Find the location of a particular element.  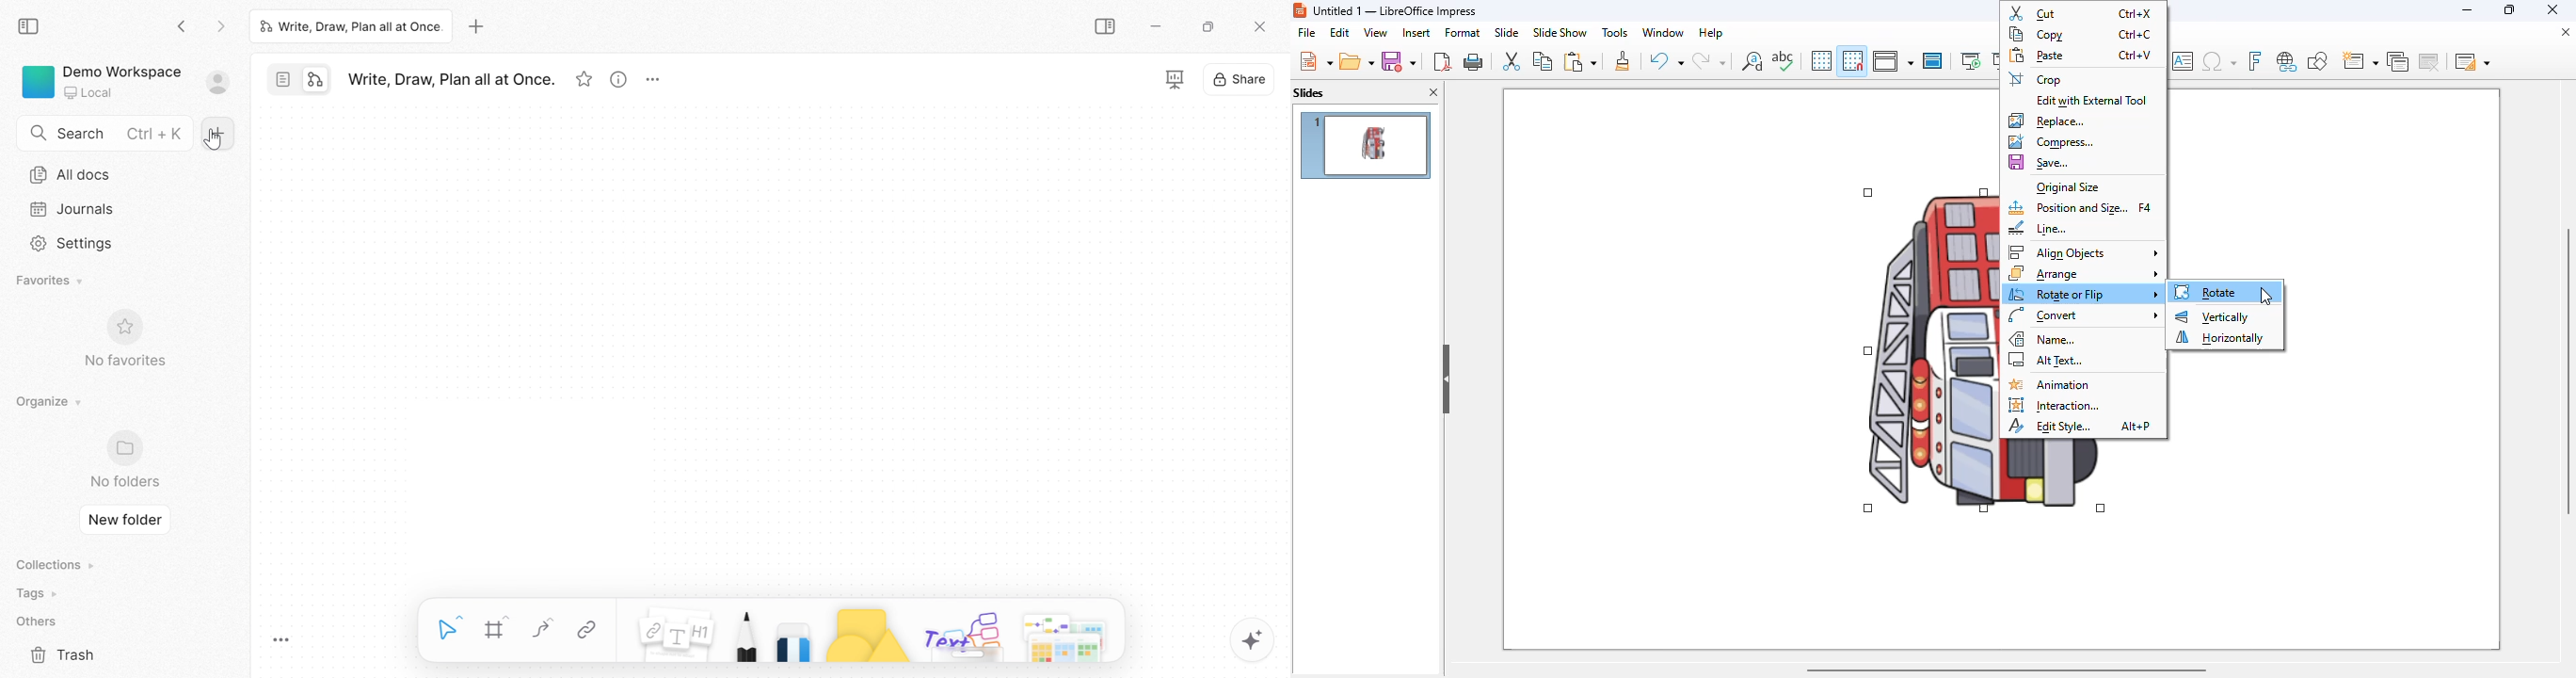

insert special characters is located at coordinates (2219, 61).